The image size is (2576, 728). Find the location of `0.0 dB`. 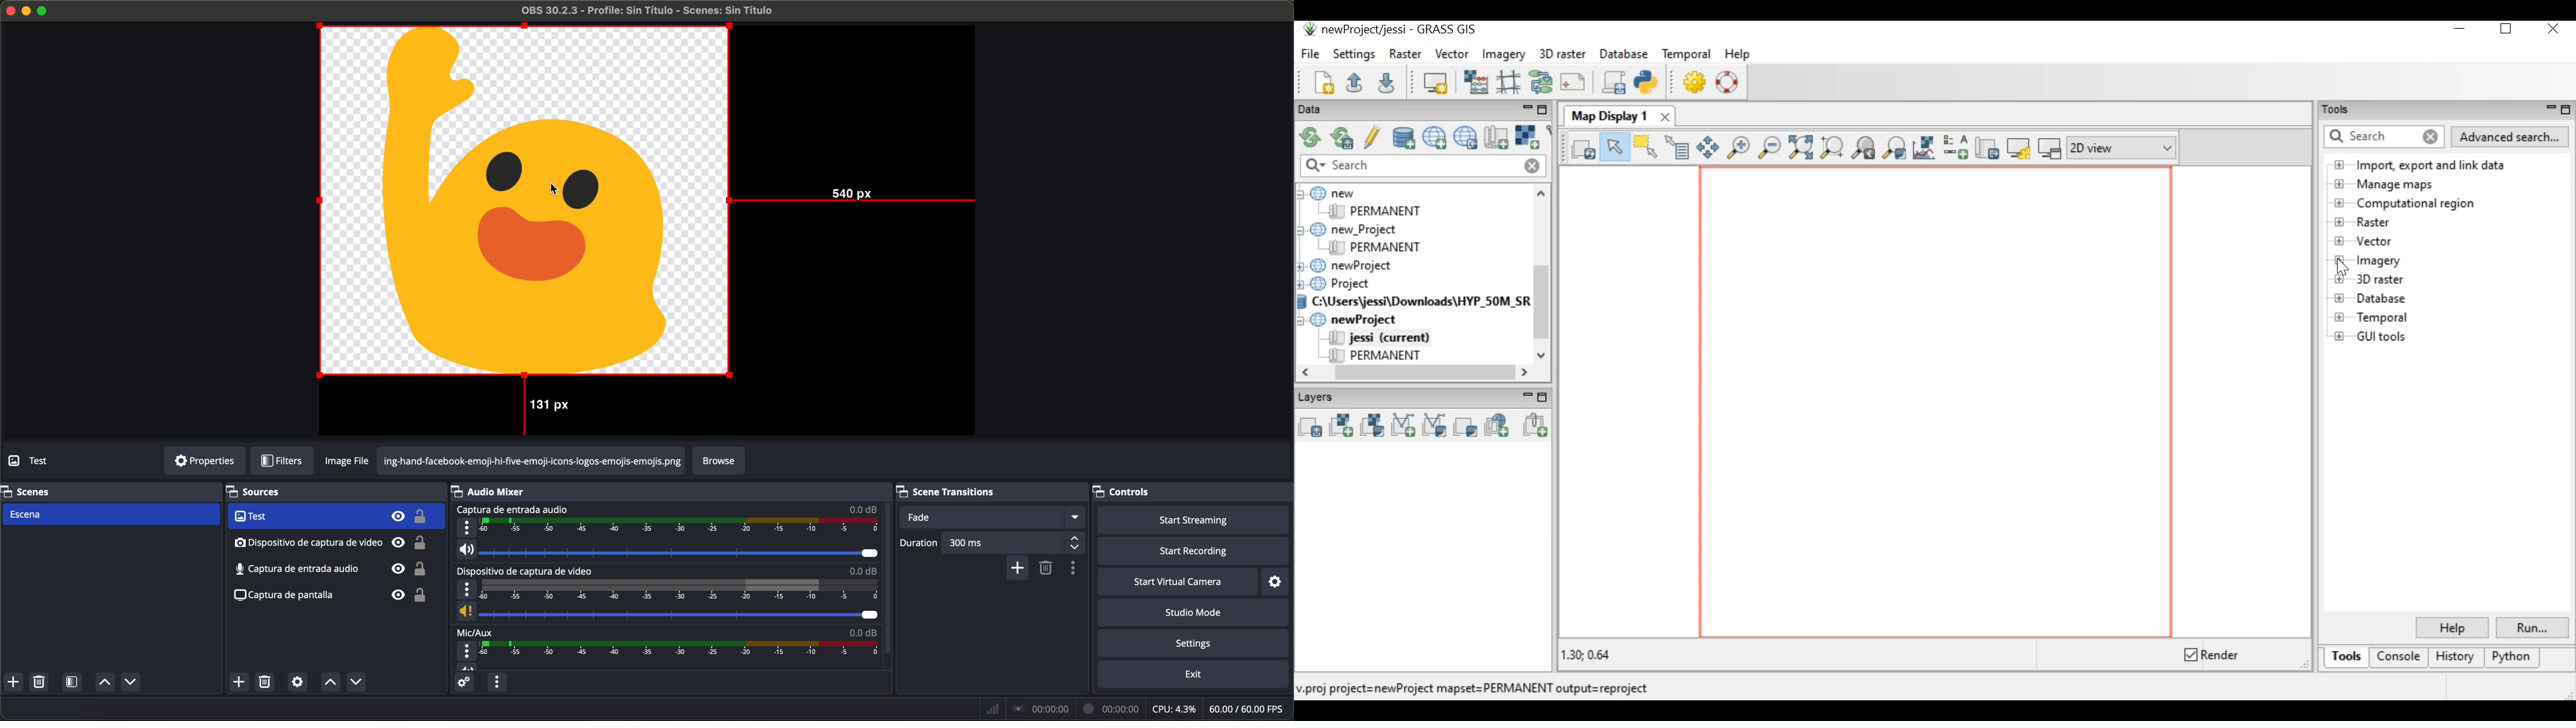

0.0 dB is located at coordinates (863, 631).